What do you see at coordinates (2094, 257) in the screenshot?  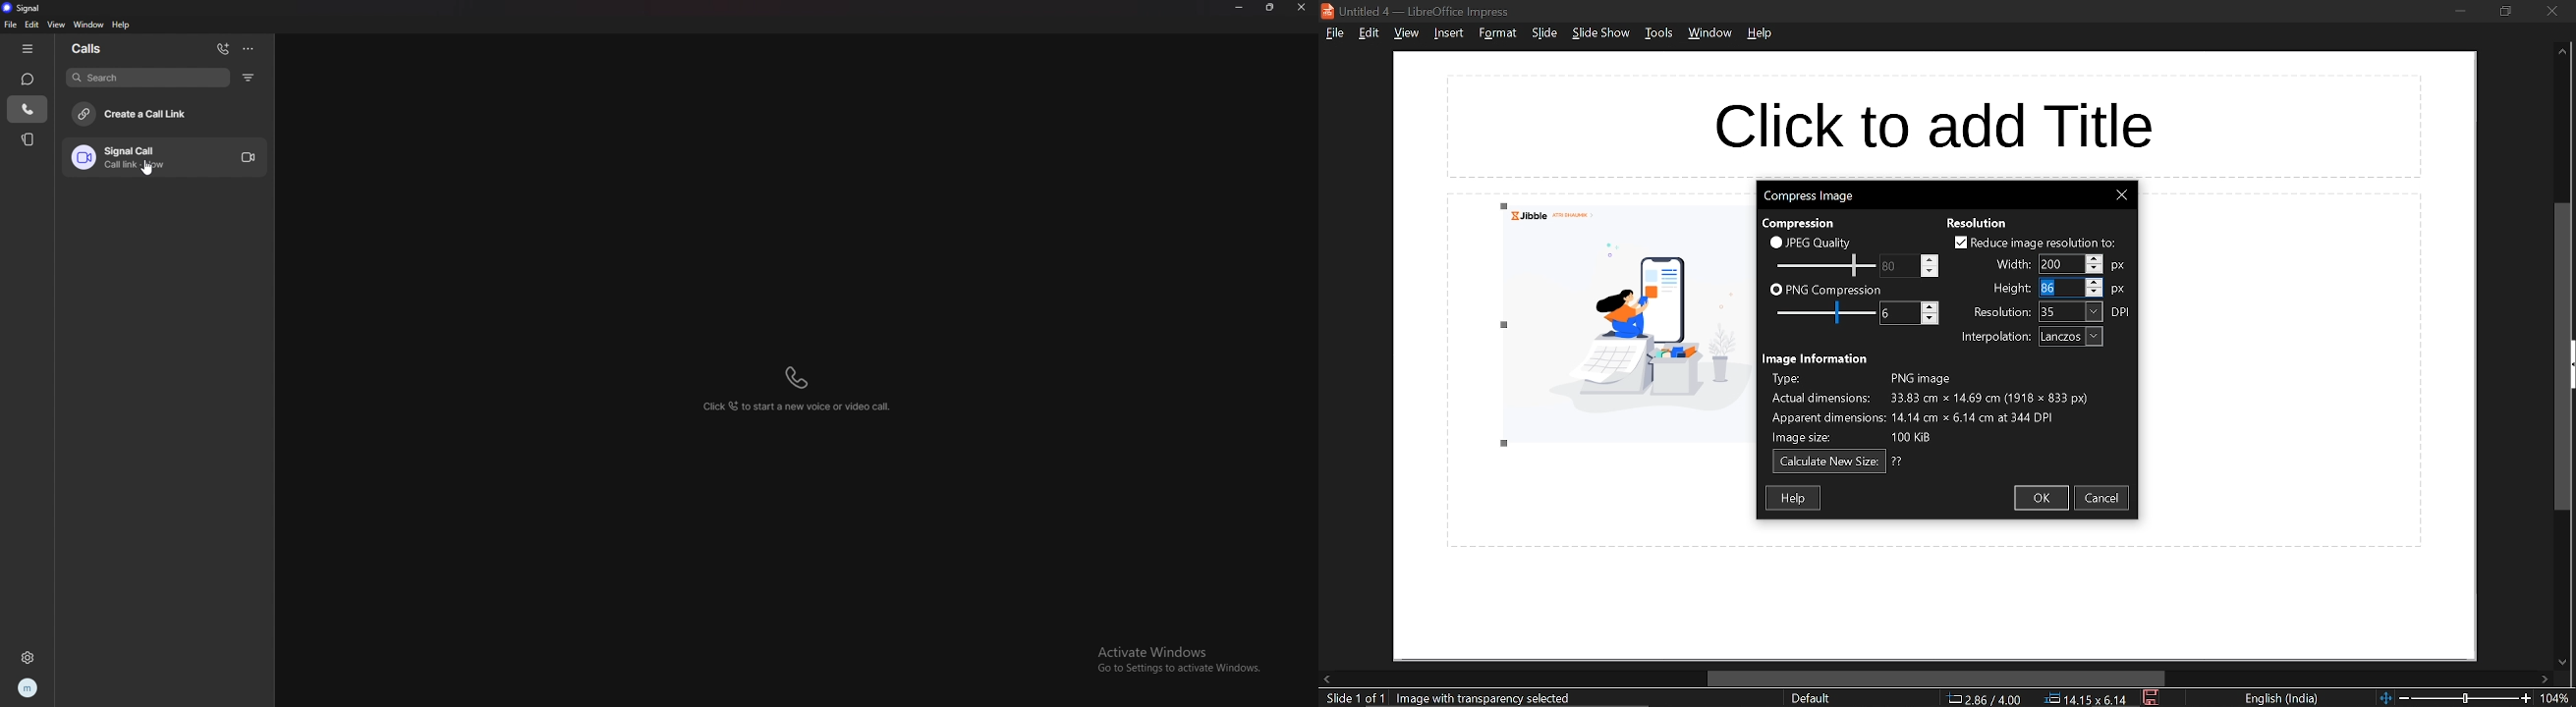 I see `increase width` at bounding box center [2094, 257].